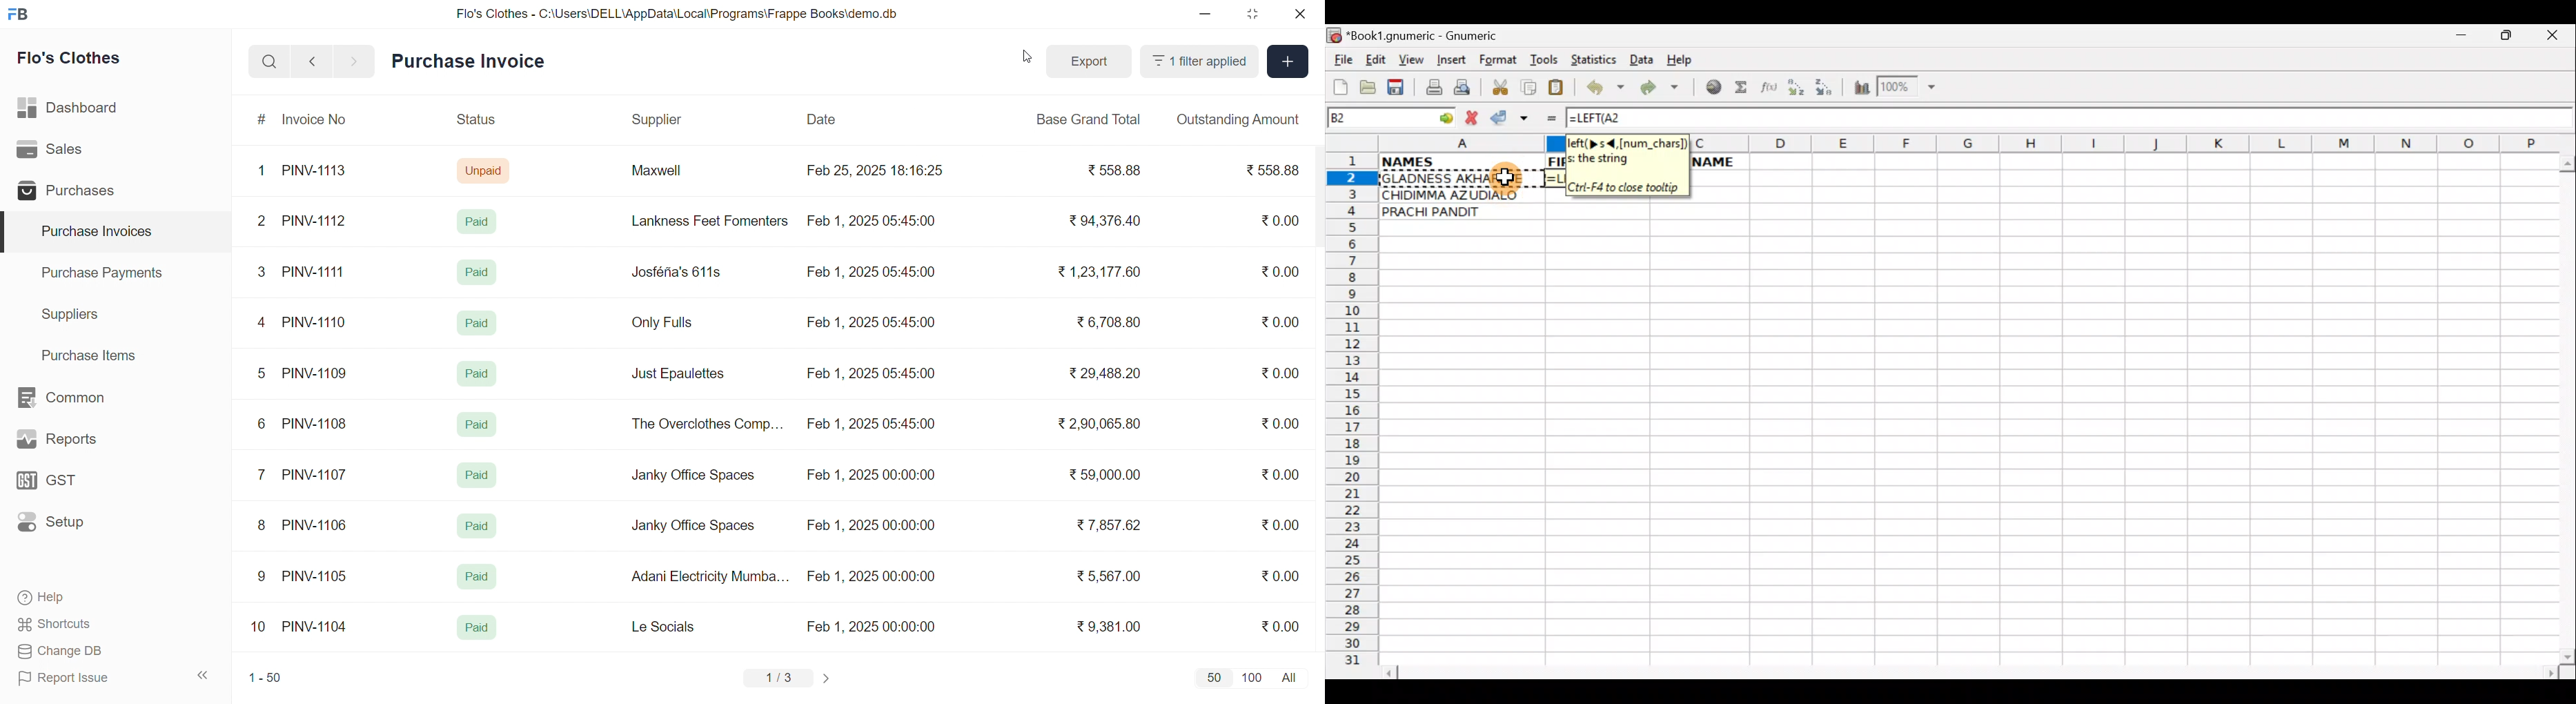 Image resolution: width=2576 pixels, height=728 pixels. What do you see at coordinates (319, 525) in the screenshot?
I see `PINV-1106` at bounding box center [319, 525].